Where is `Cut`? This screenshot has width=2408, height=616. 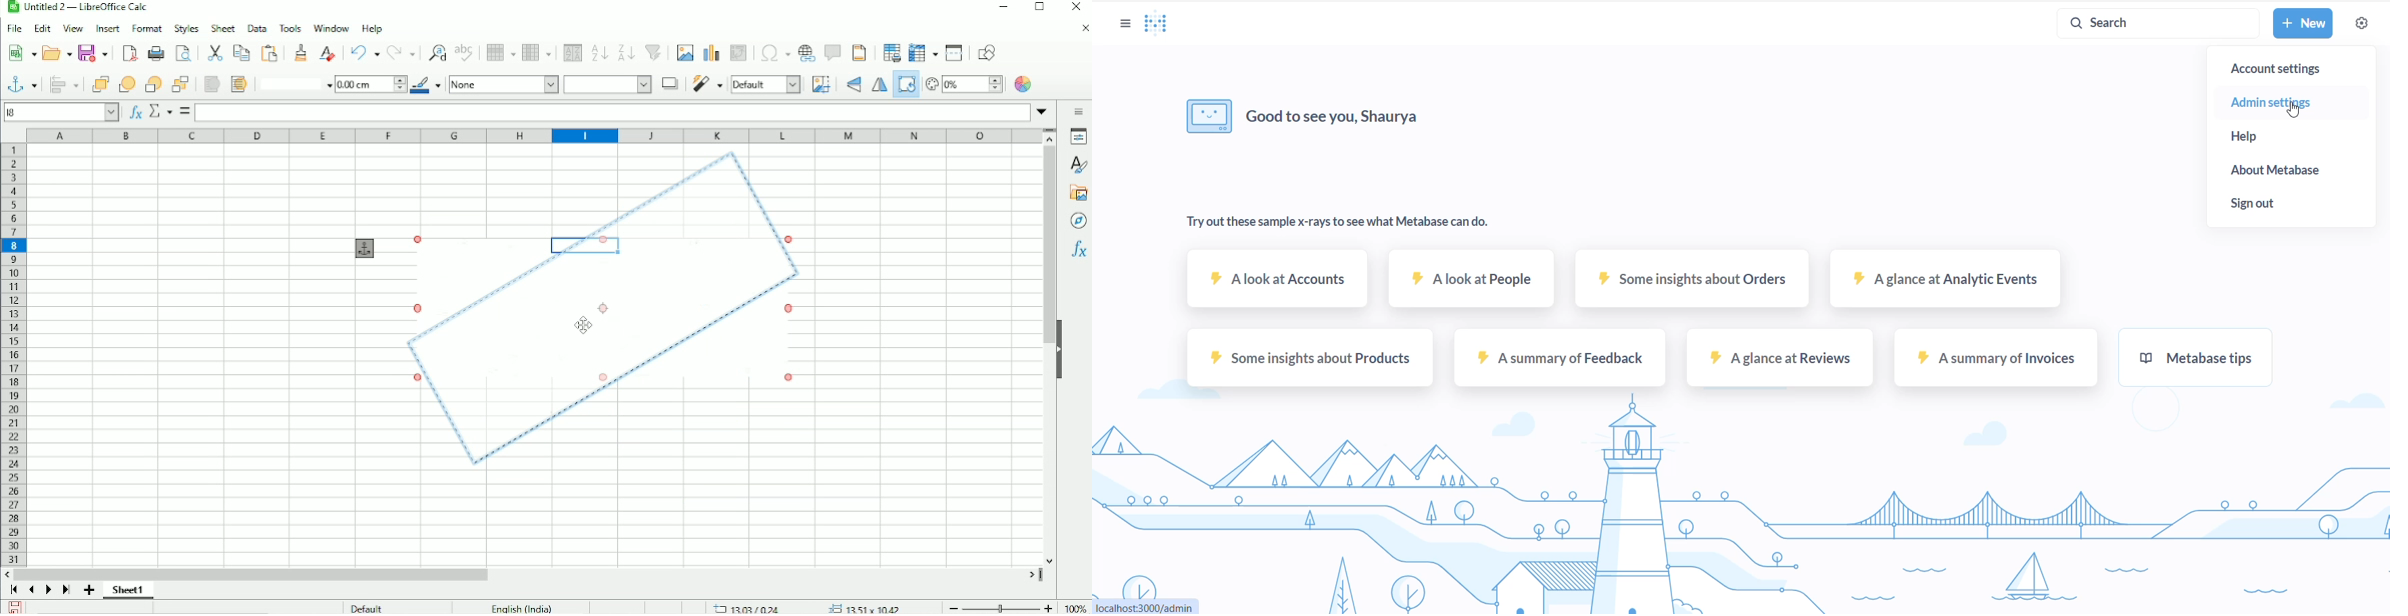
Cut is located at coordinates (215, 53).